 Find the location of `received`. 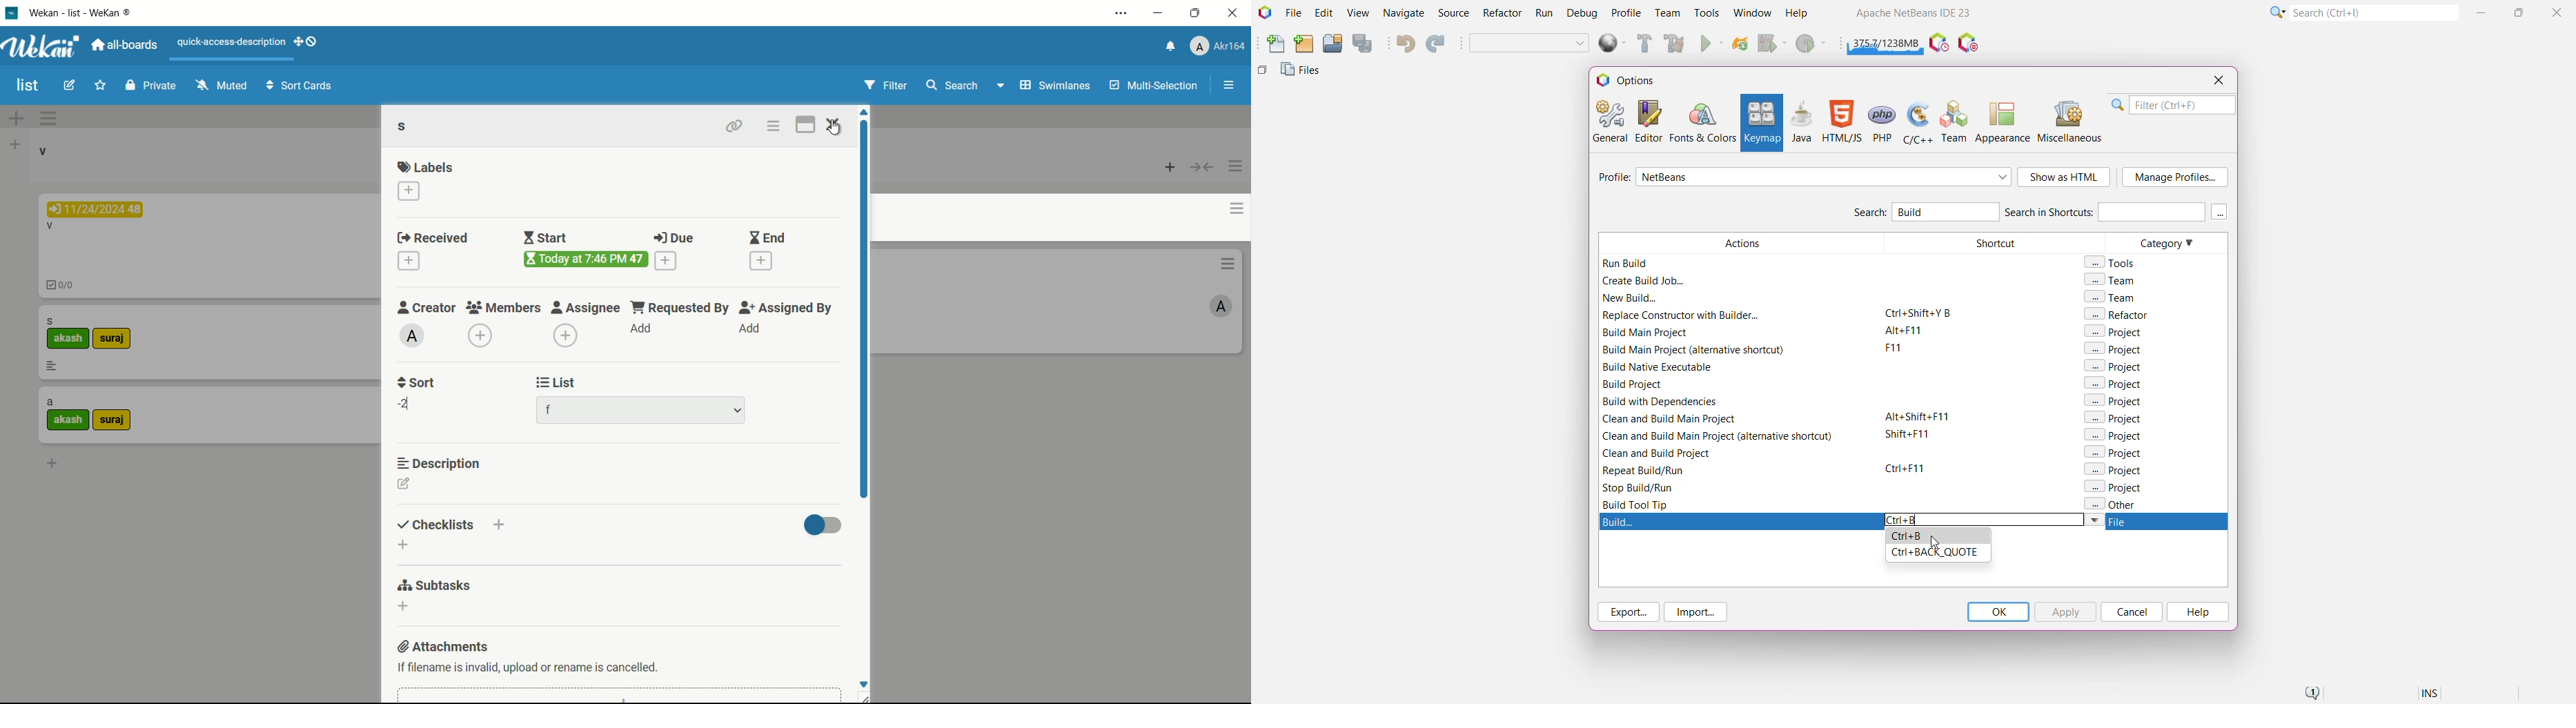

received is located at coordinates (436, 239).